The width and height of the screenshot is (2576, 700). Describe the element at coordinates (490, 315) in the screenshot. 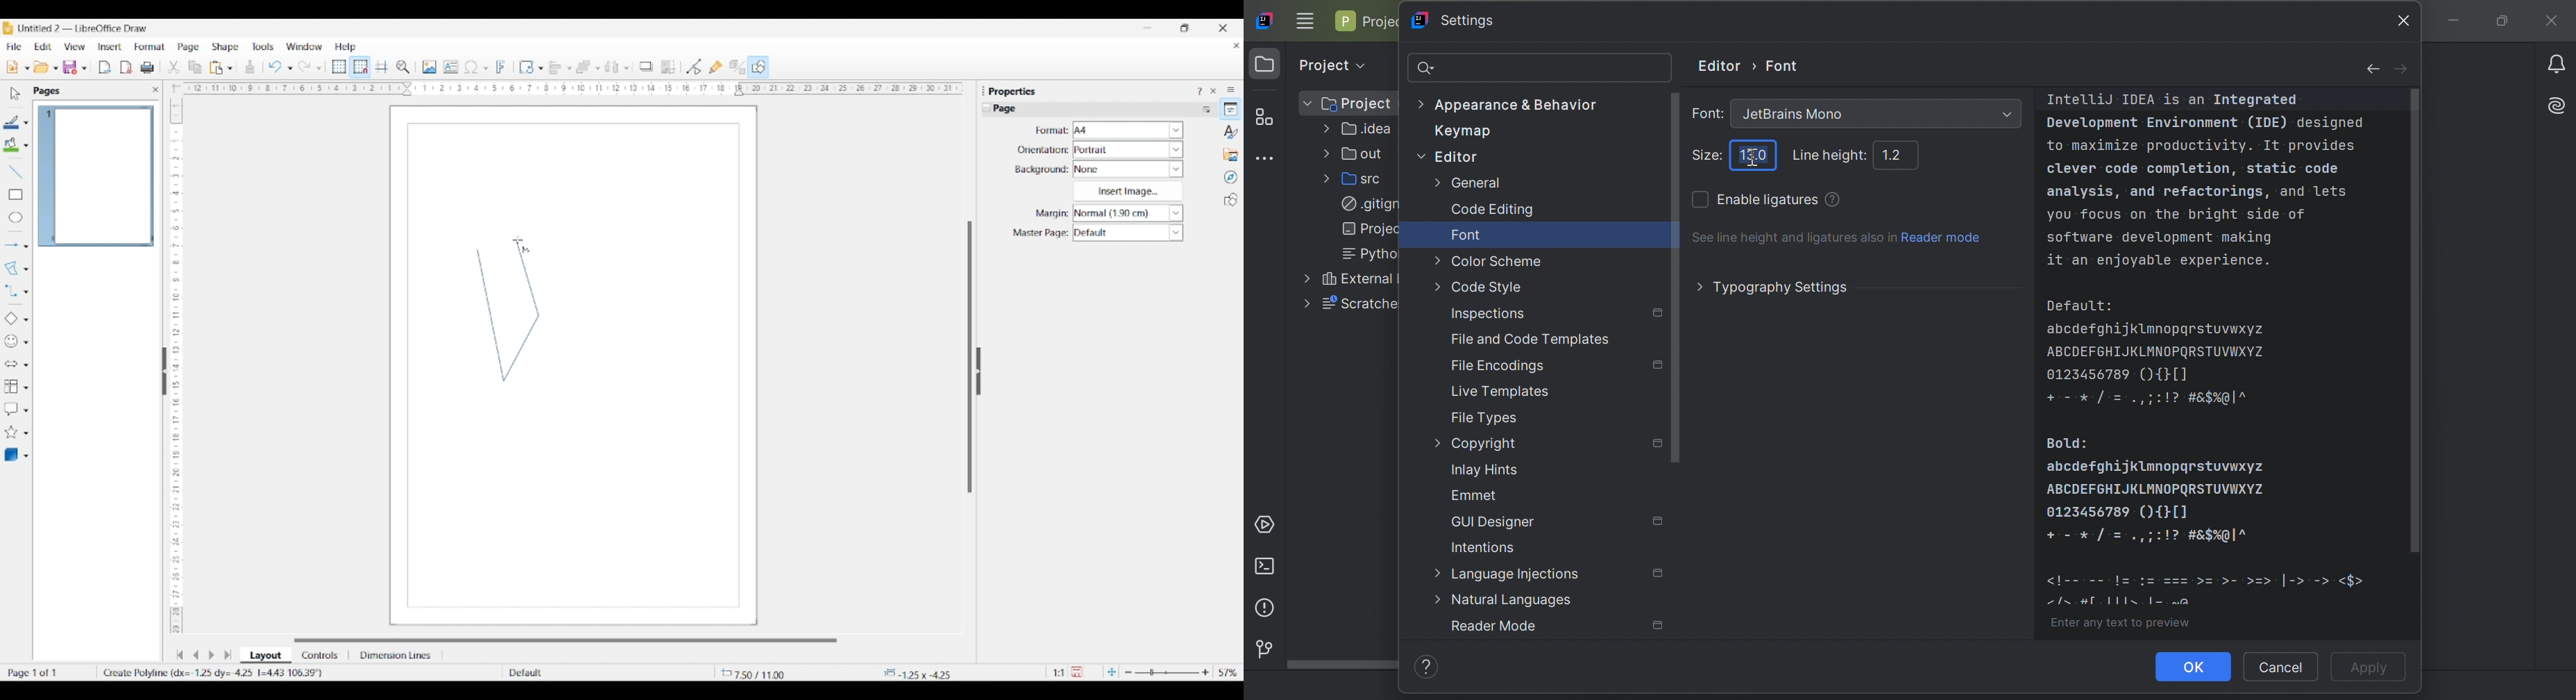

I see `Line 1` at that location.